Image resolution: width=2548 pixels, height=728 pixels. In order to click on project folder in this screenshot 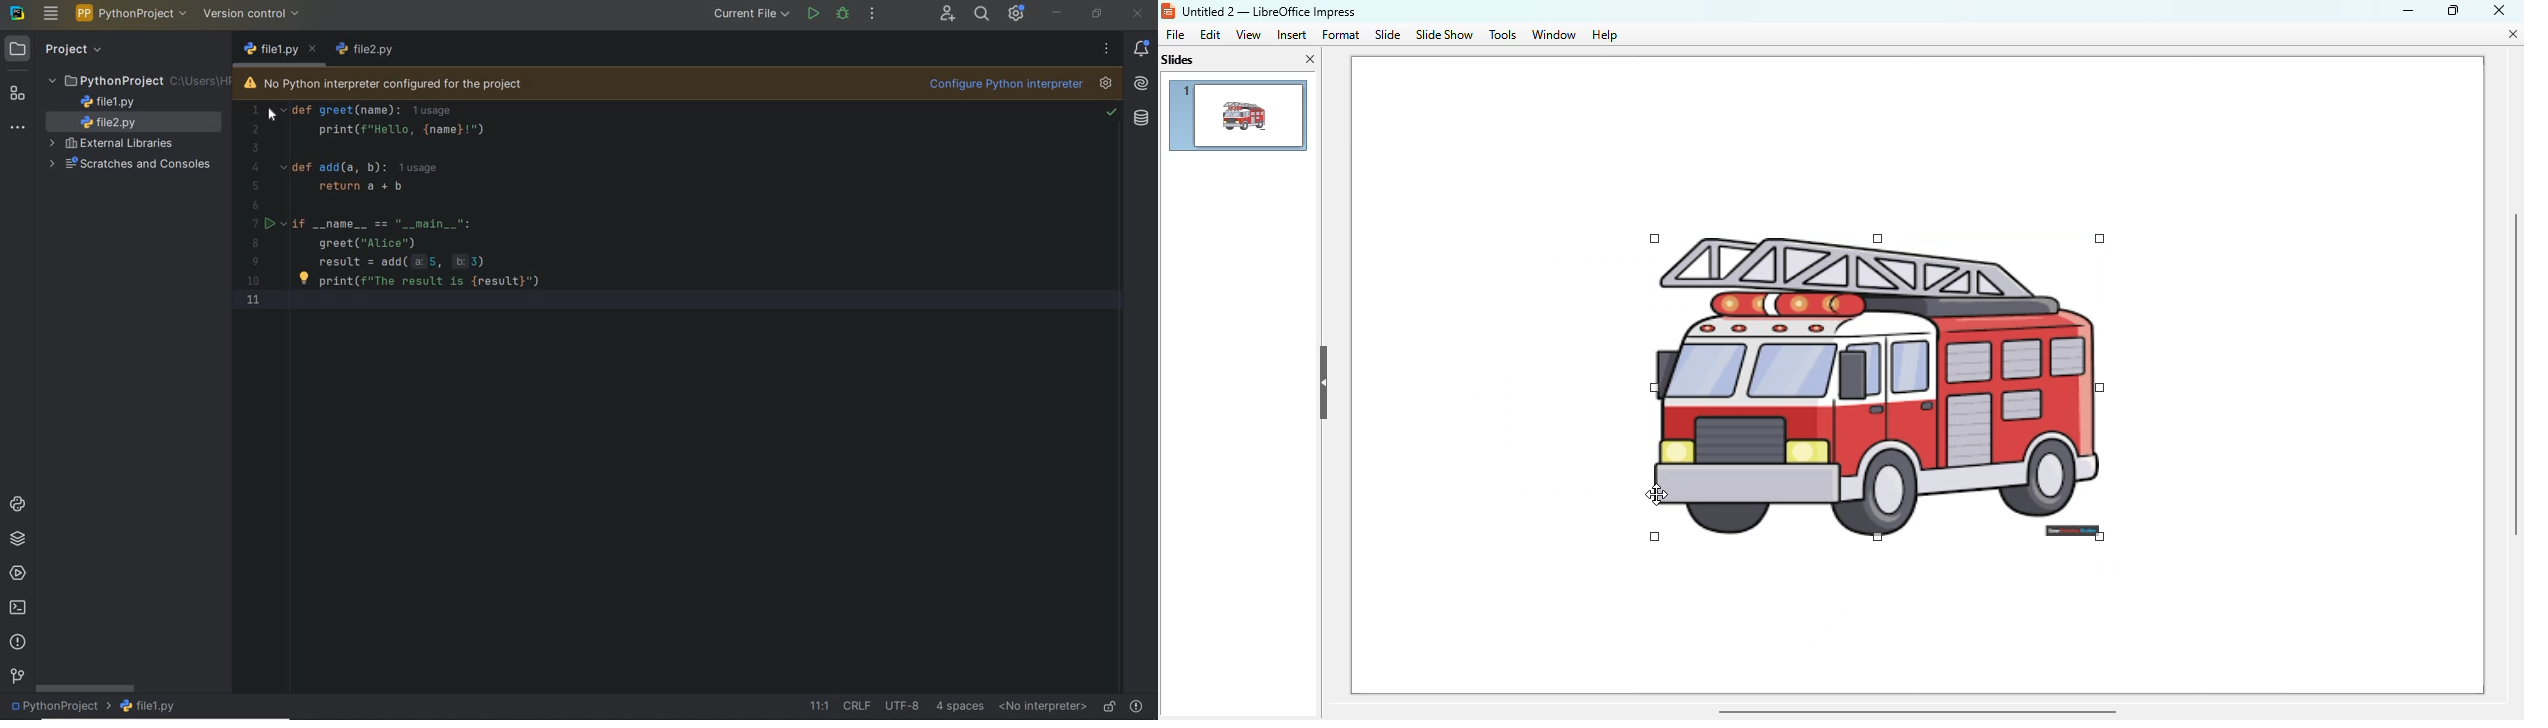, I will do `click(138, 81)`.